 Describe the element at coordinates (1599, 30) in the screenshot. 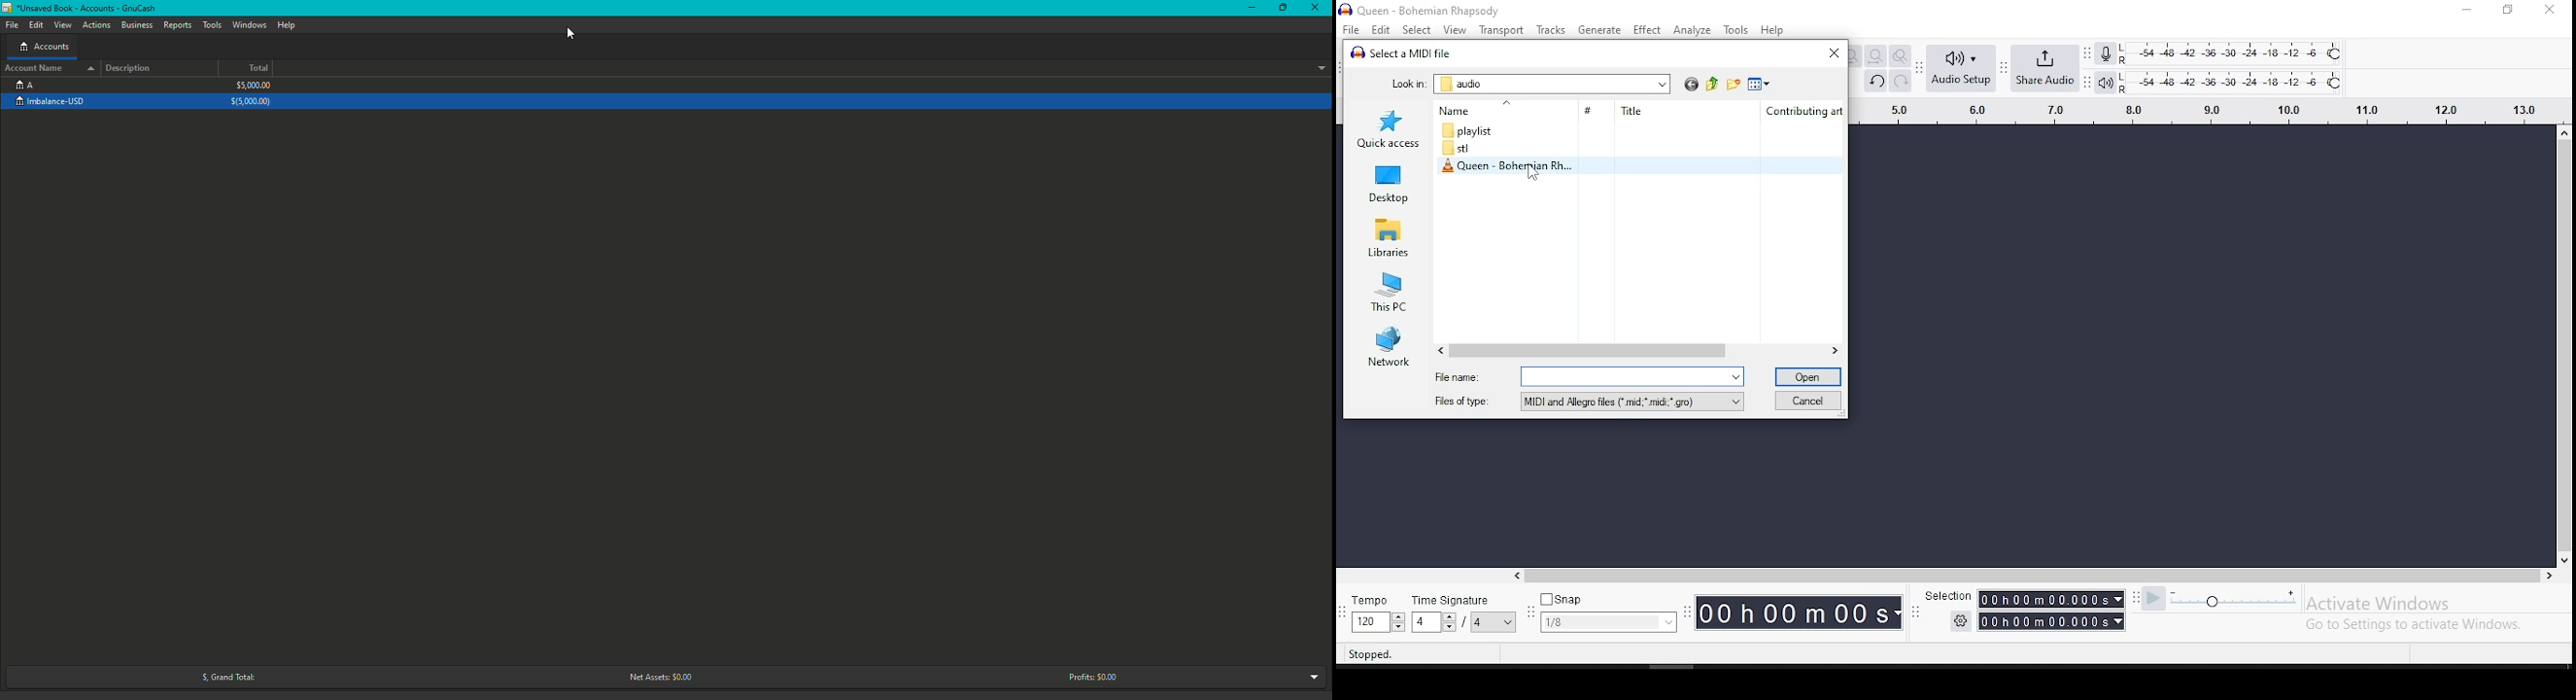

I see `generate` at that location.